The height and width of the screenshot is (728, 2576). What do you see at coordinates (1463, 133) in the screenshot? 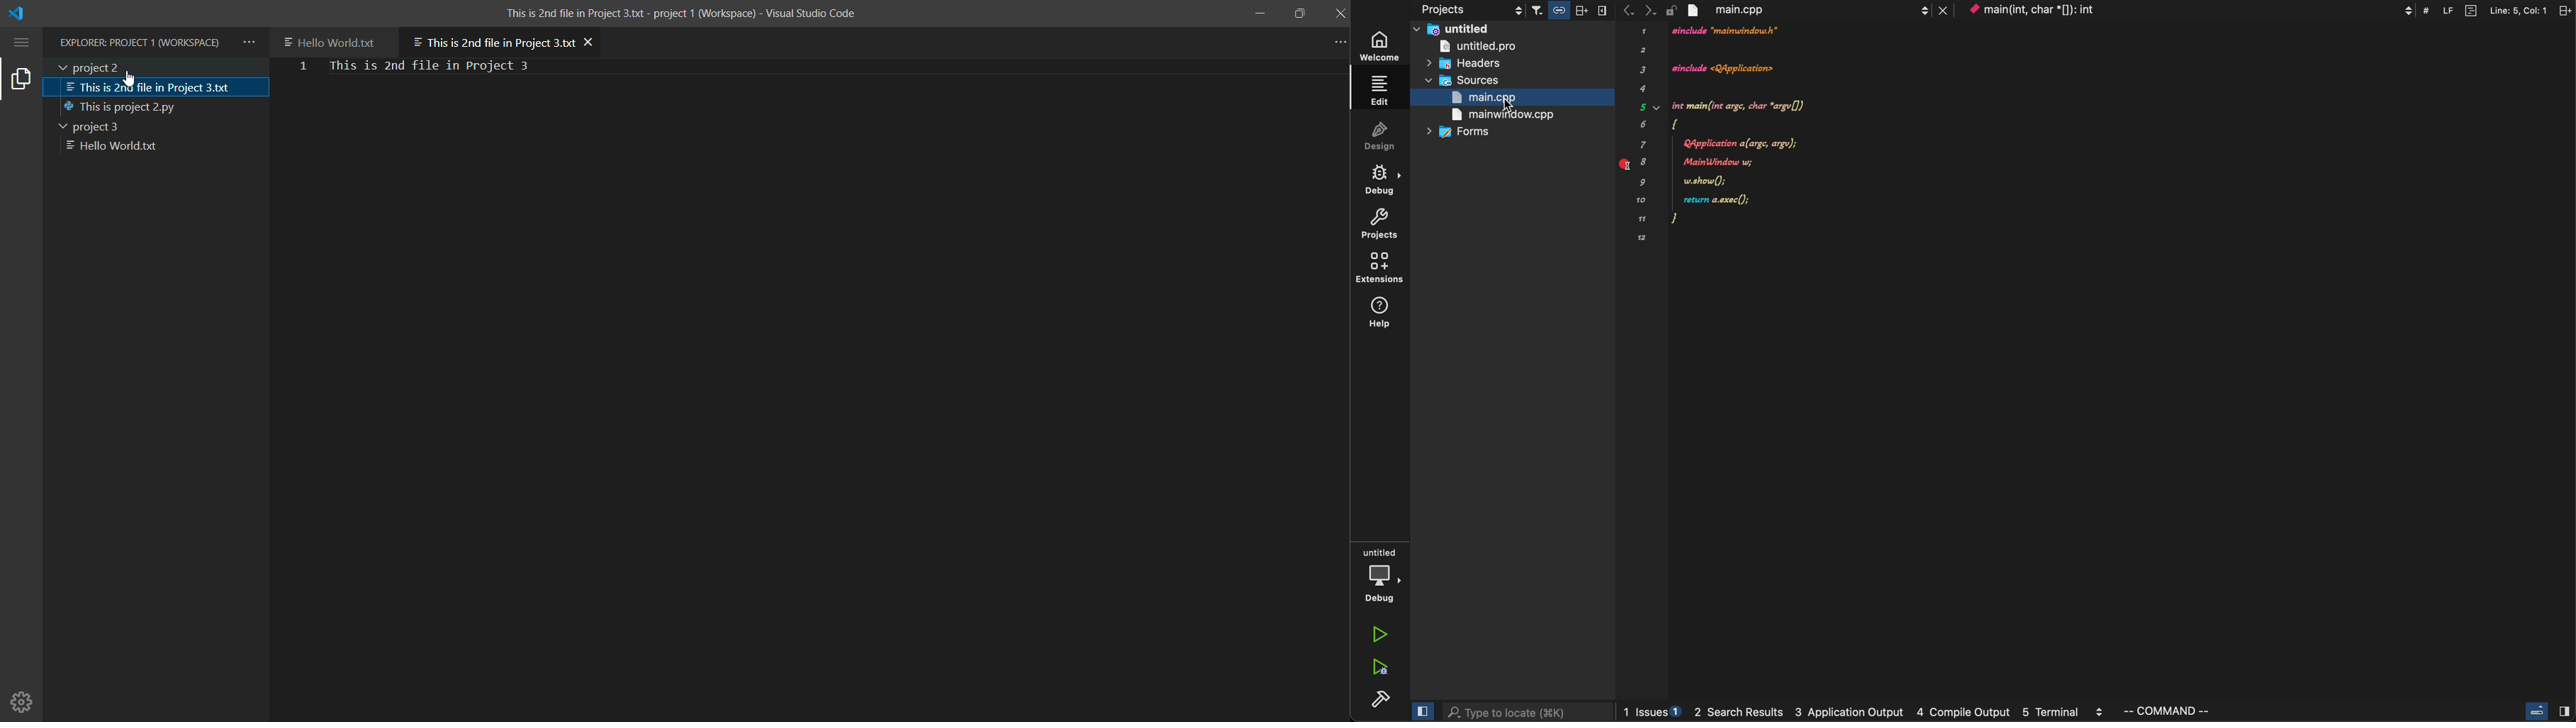
I see `forms` at bounding box center [1463, 133].